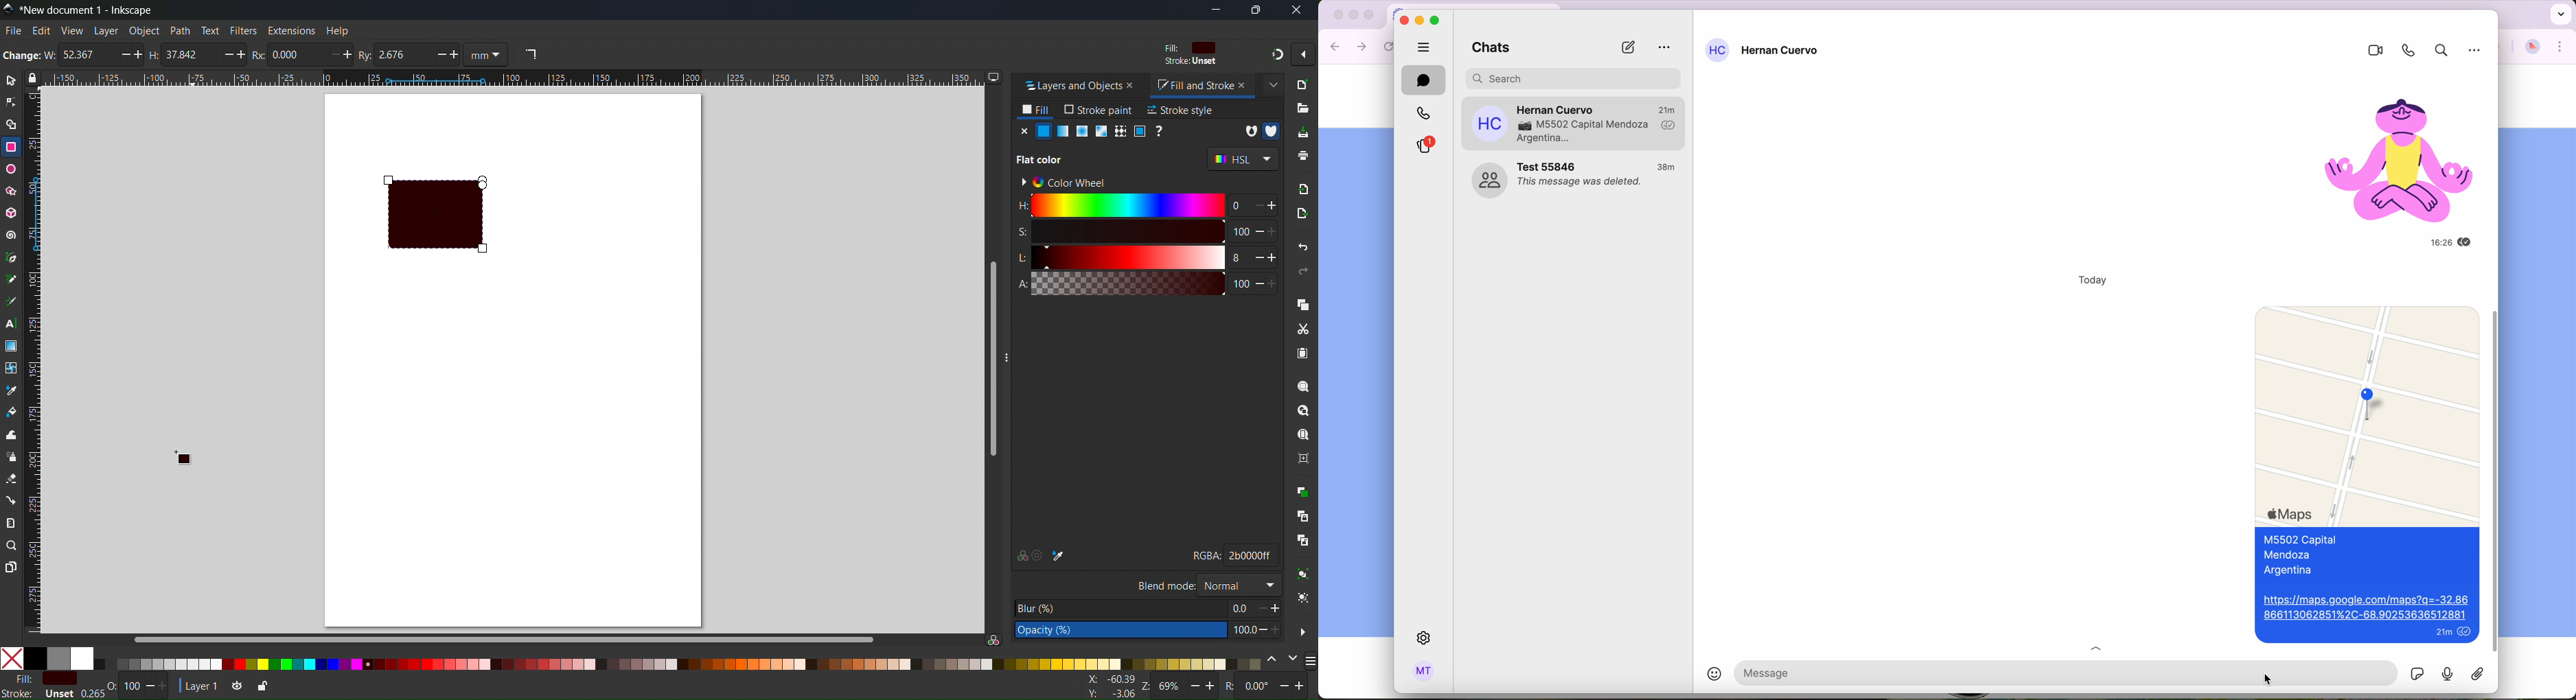 The width and height of the screenshot is (2576, 700). Describe the element at coordinates (1190, 62) in the screenshot. I see `Unset stroke` at that location.